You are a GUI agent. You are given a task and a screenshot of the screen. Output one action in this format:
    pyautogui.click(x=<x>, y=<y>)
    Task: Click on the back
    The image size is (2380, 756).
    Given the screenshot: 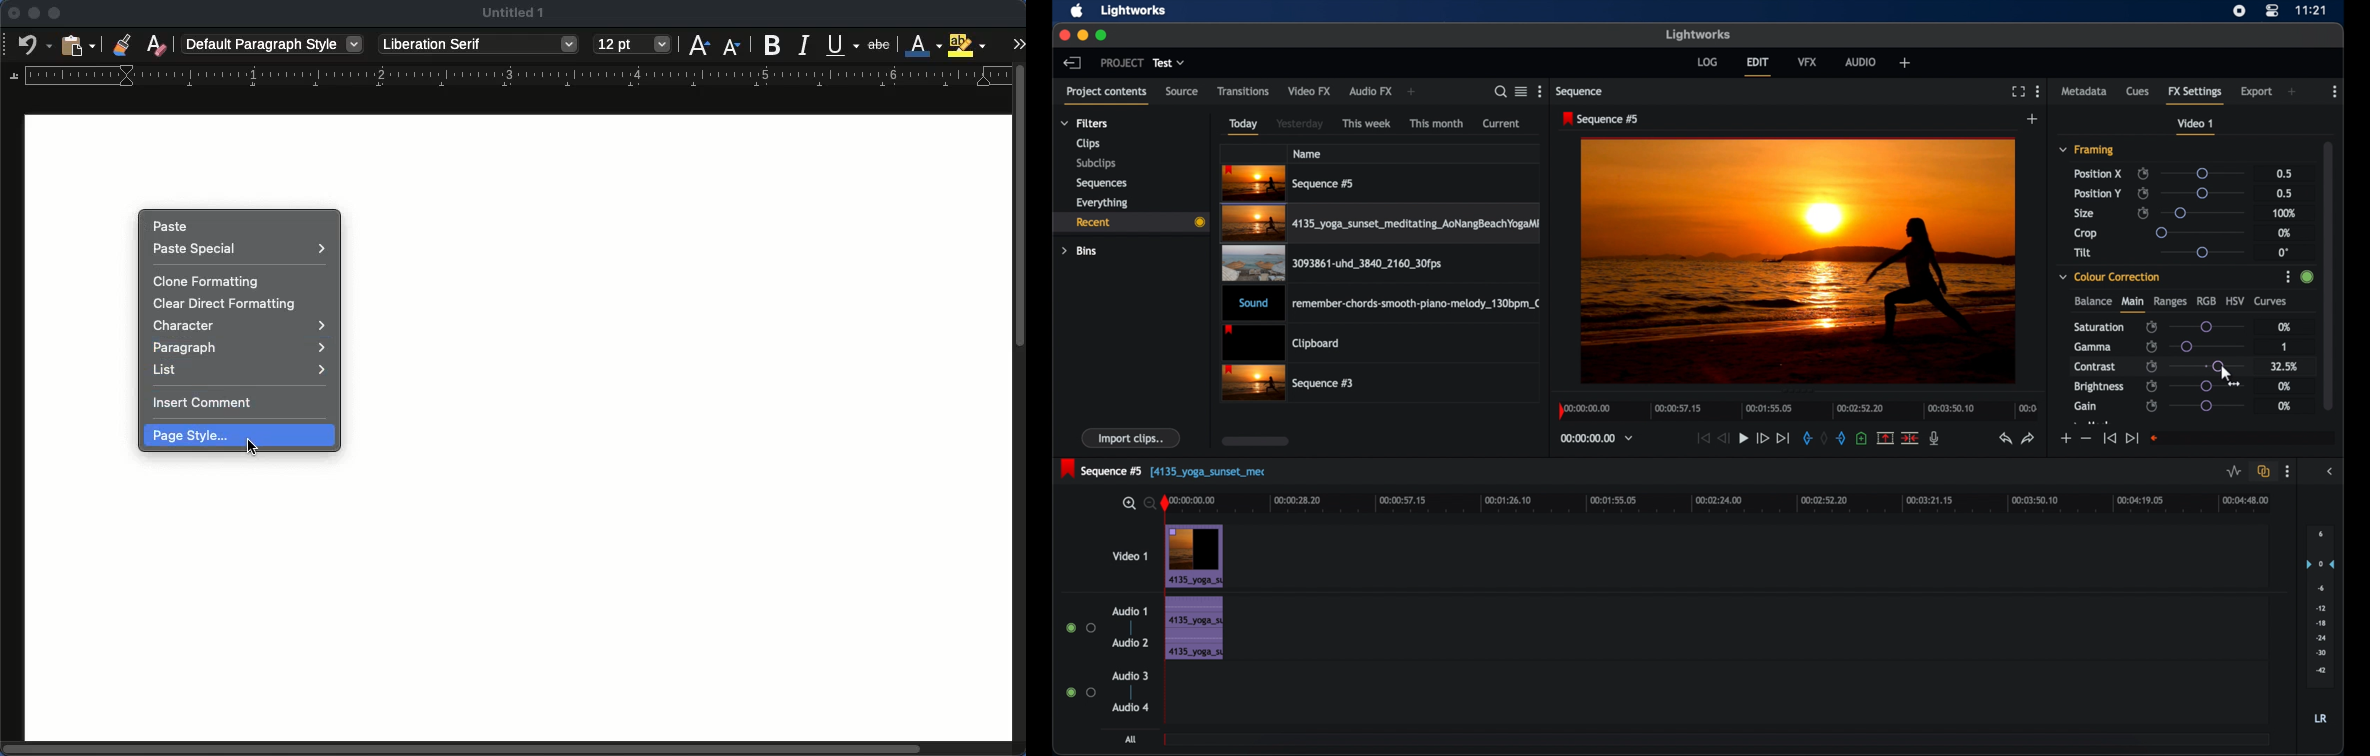 What is the action you would take?
    pyautogui.click(x=1071, y=62)
    